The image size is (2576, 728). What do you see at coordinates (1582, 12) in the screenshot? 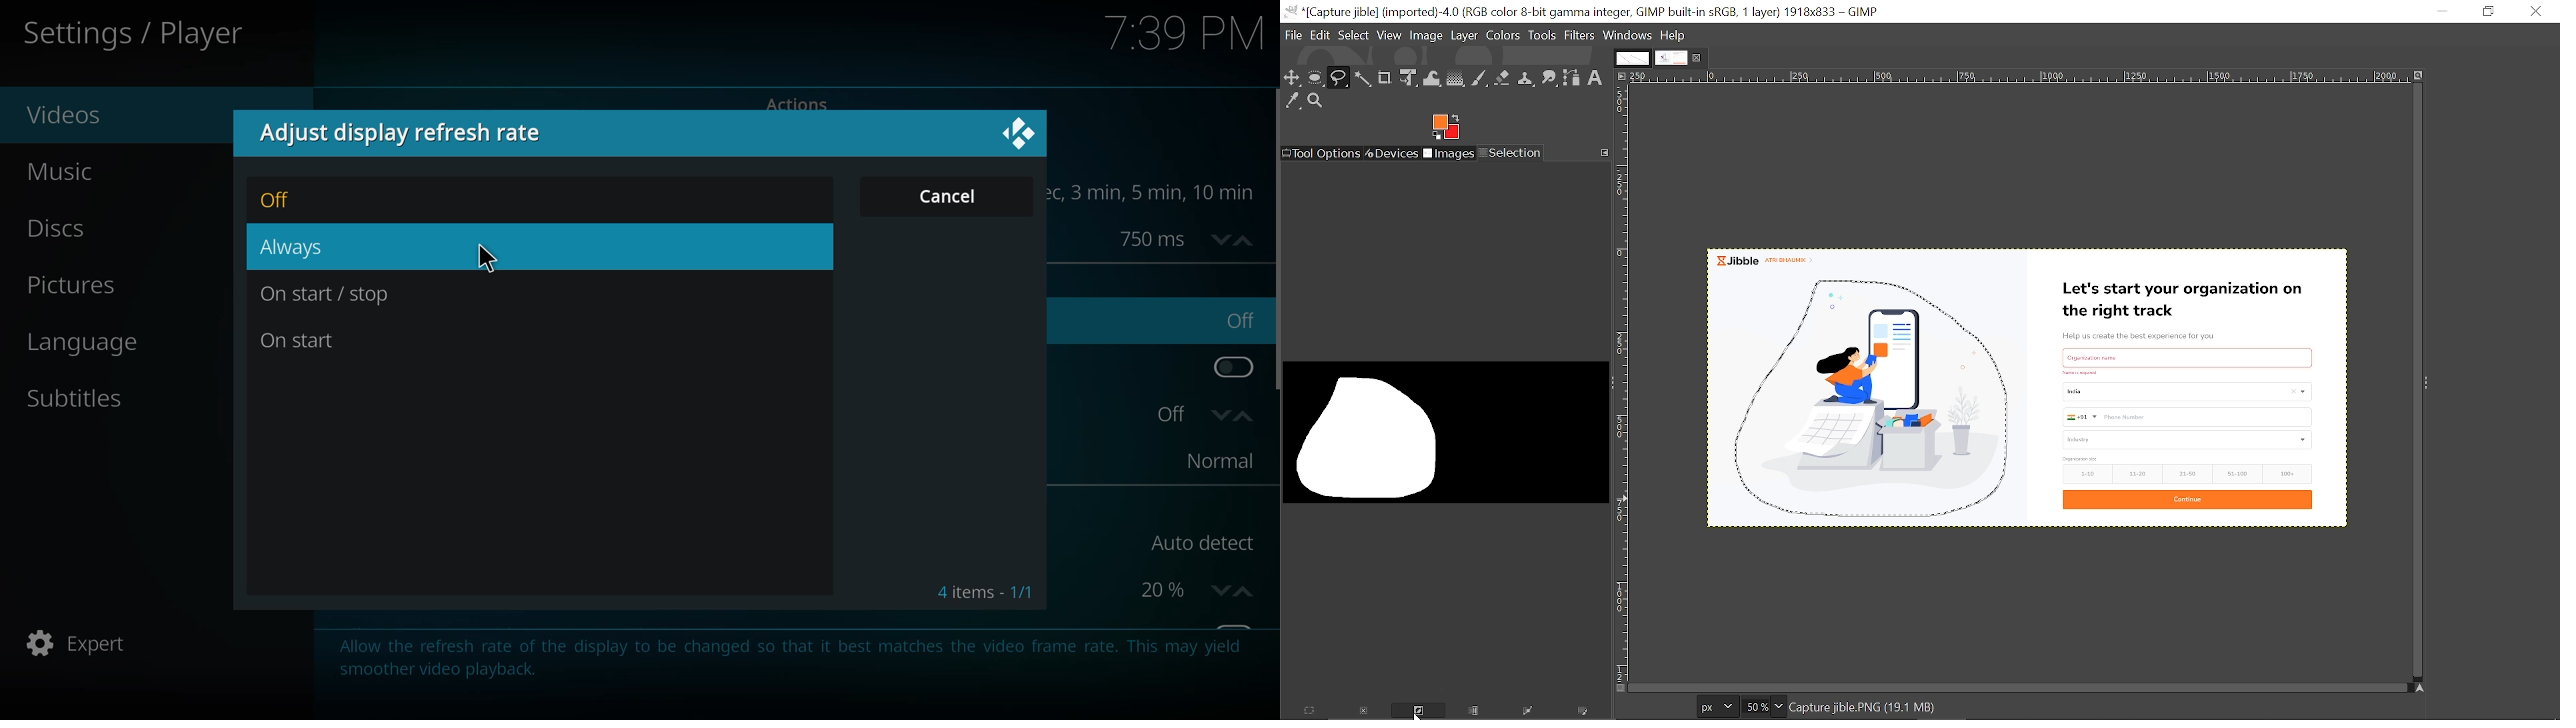
I see `Current window` at bounding box center [1582, 12].